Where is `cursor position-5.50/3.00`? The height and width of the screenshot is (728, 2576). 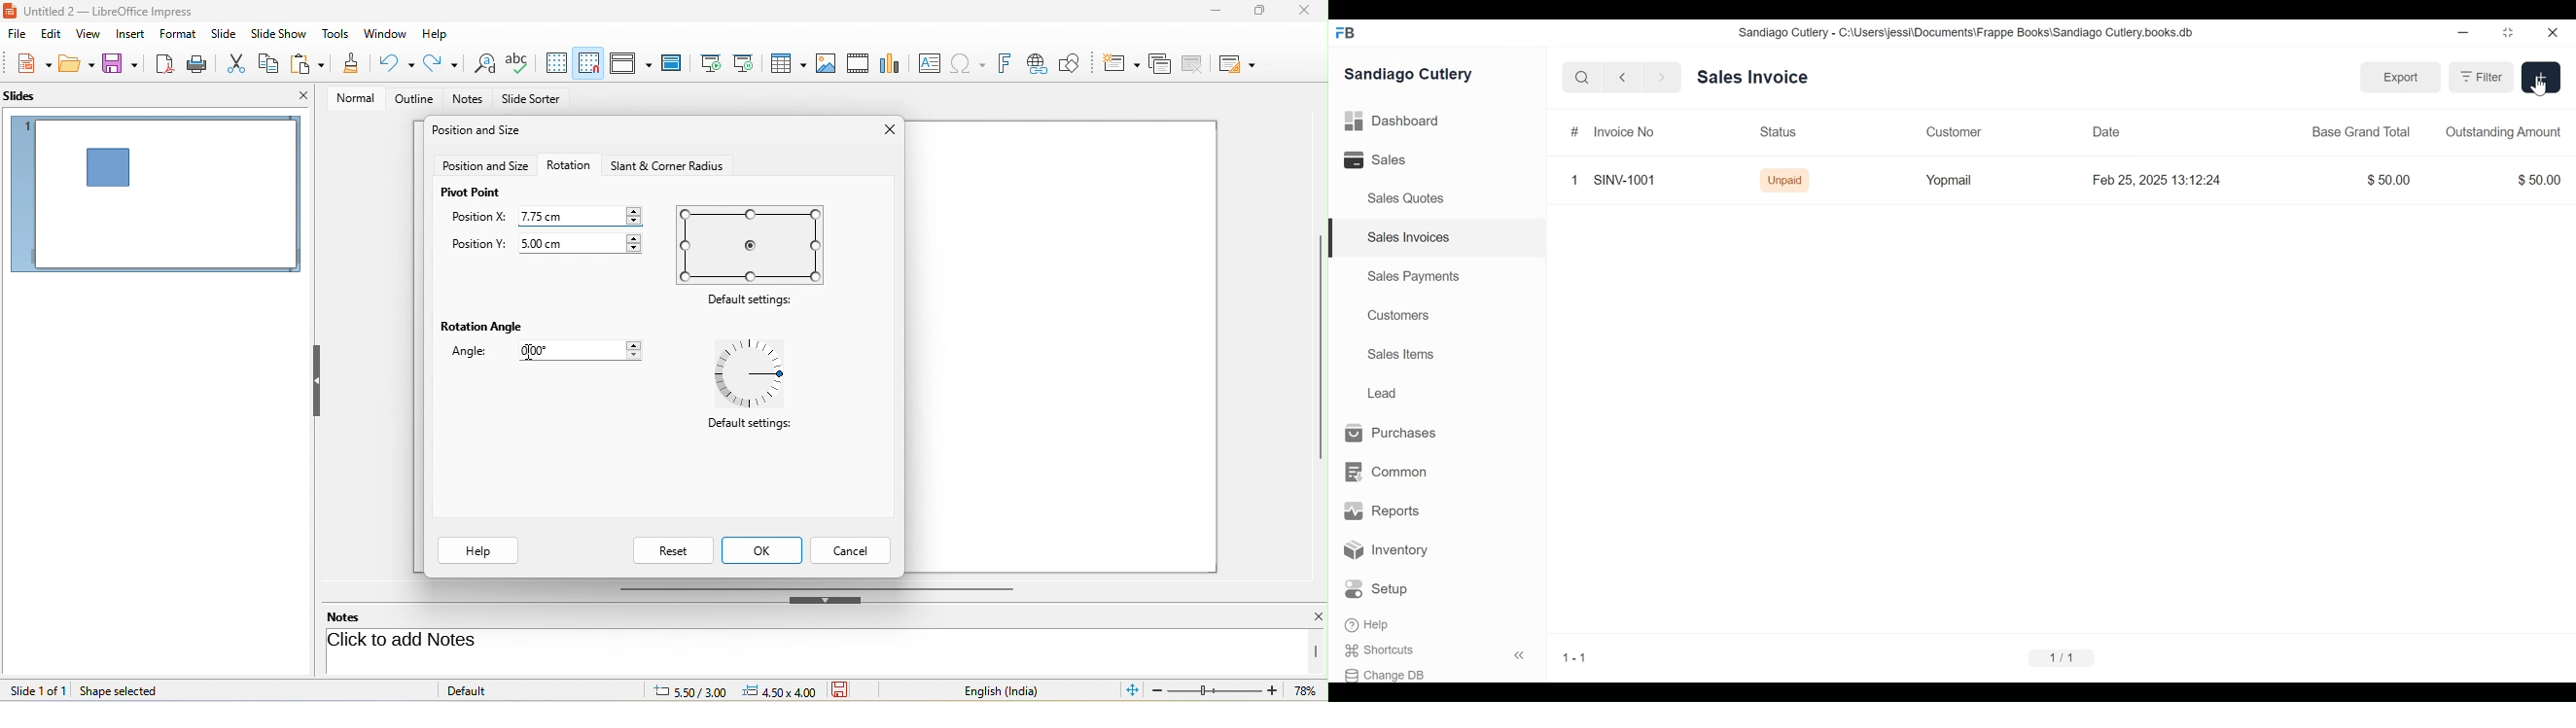
cursor position-5.50/3.00 is located at coordinates (679, 689).